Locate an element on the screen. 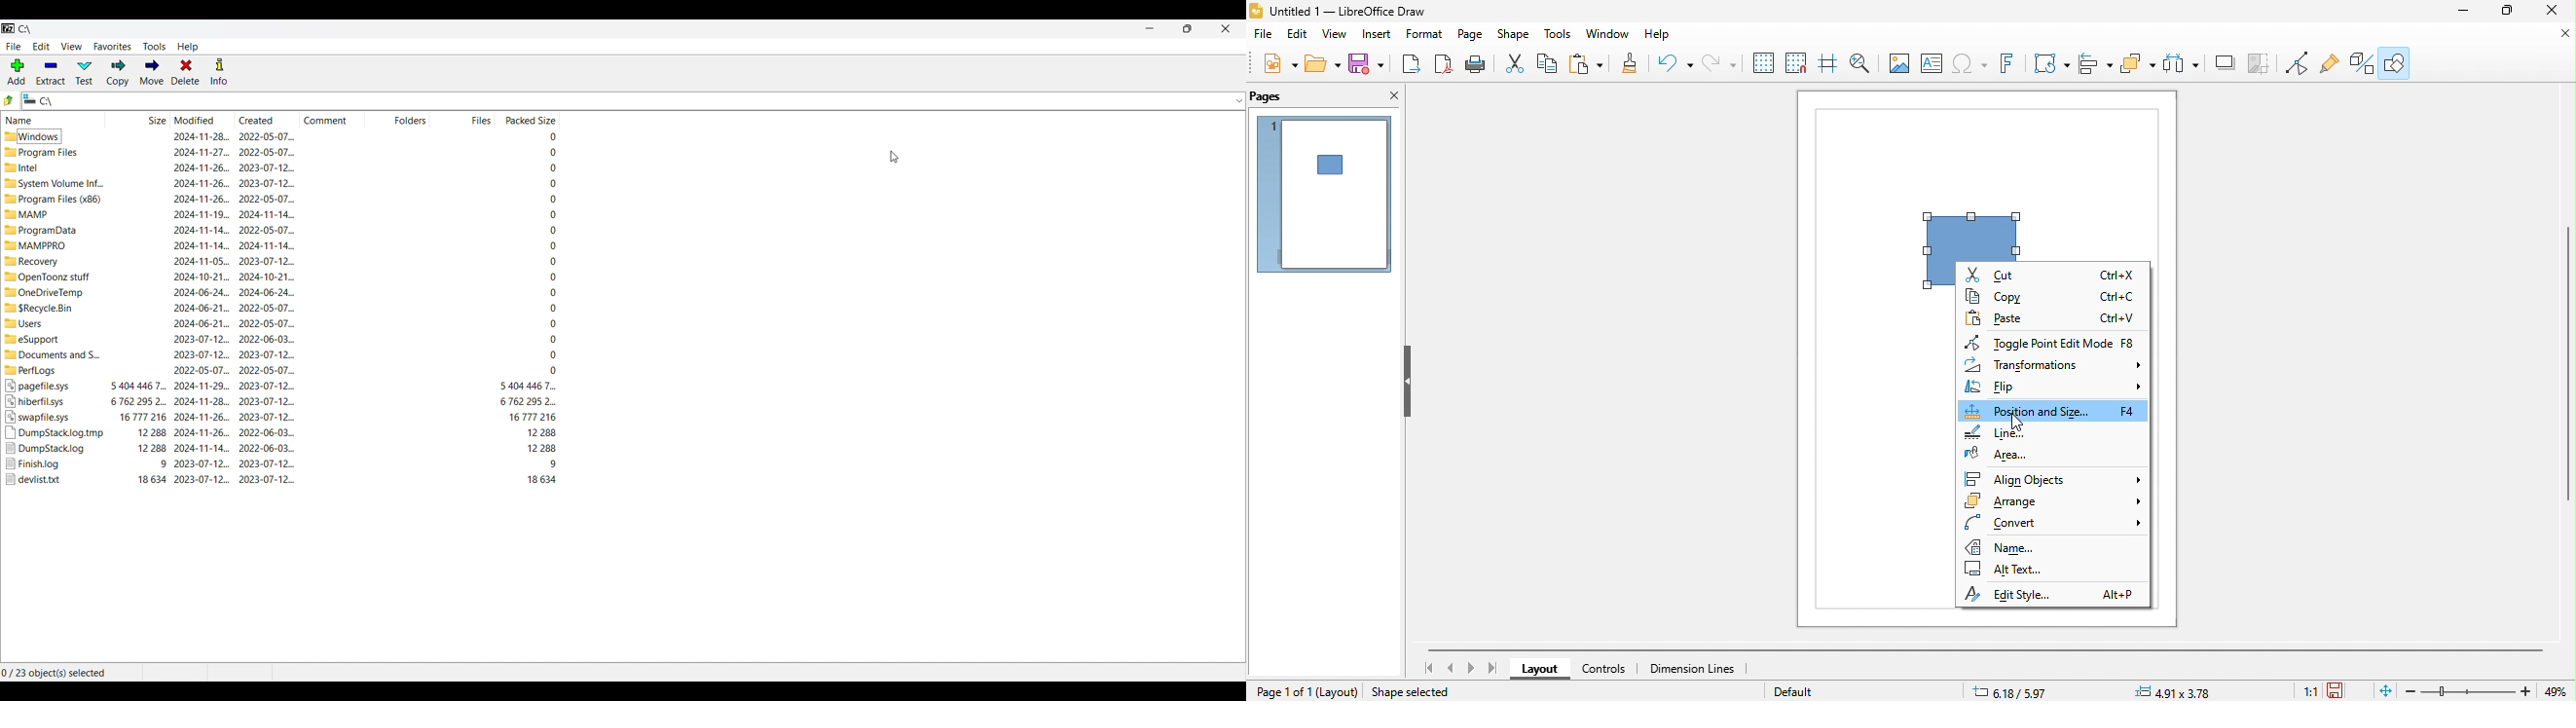 The image size is (2576, 728). transformation is located at coordinates (2051, 366).